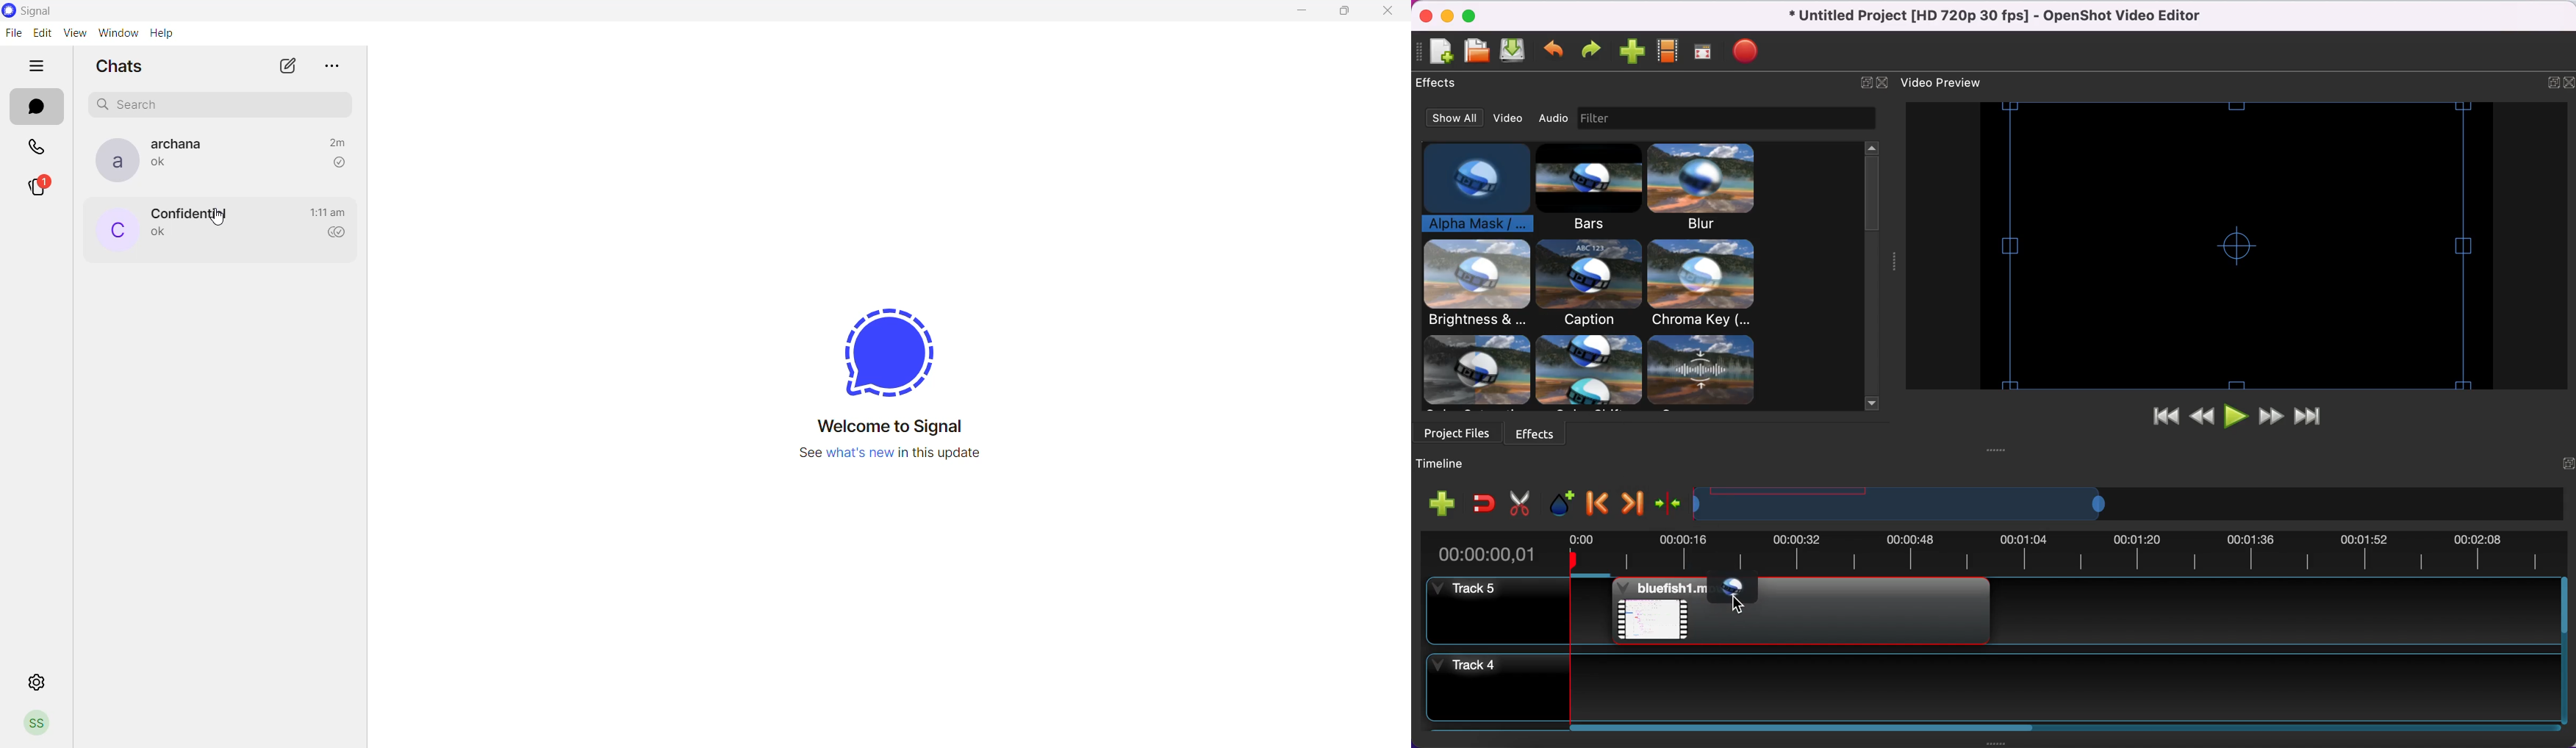  Describe the element at coordinates (1590, 54) in the screenshot. I see `redo` at that location.